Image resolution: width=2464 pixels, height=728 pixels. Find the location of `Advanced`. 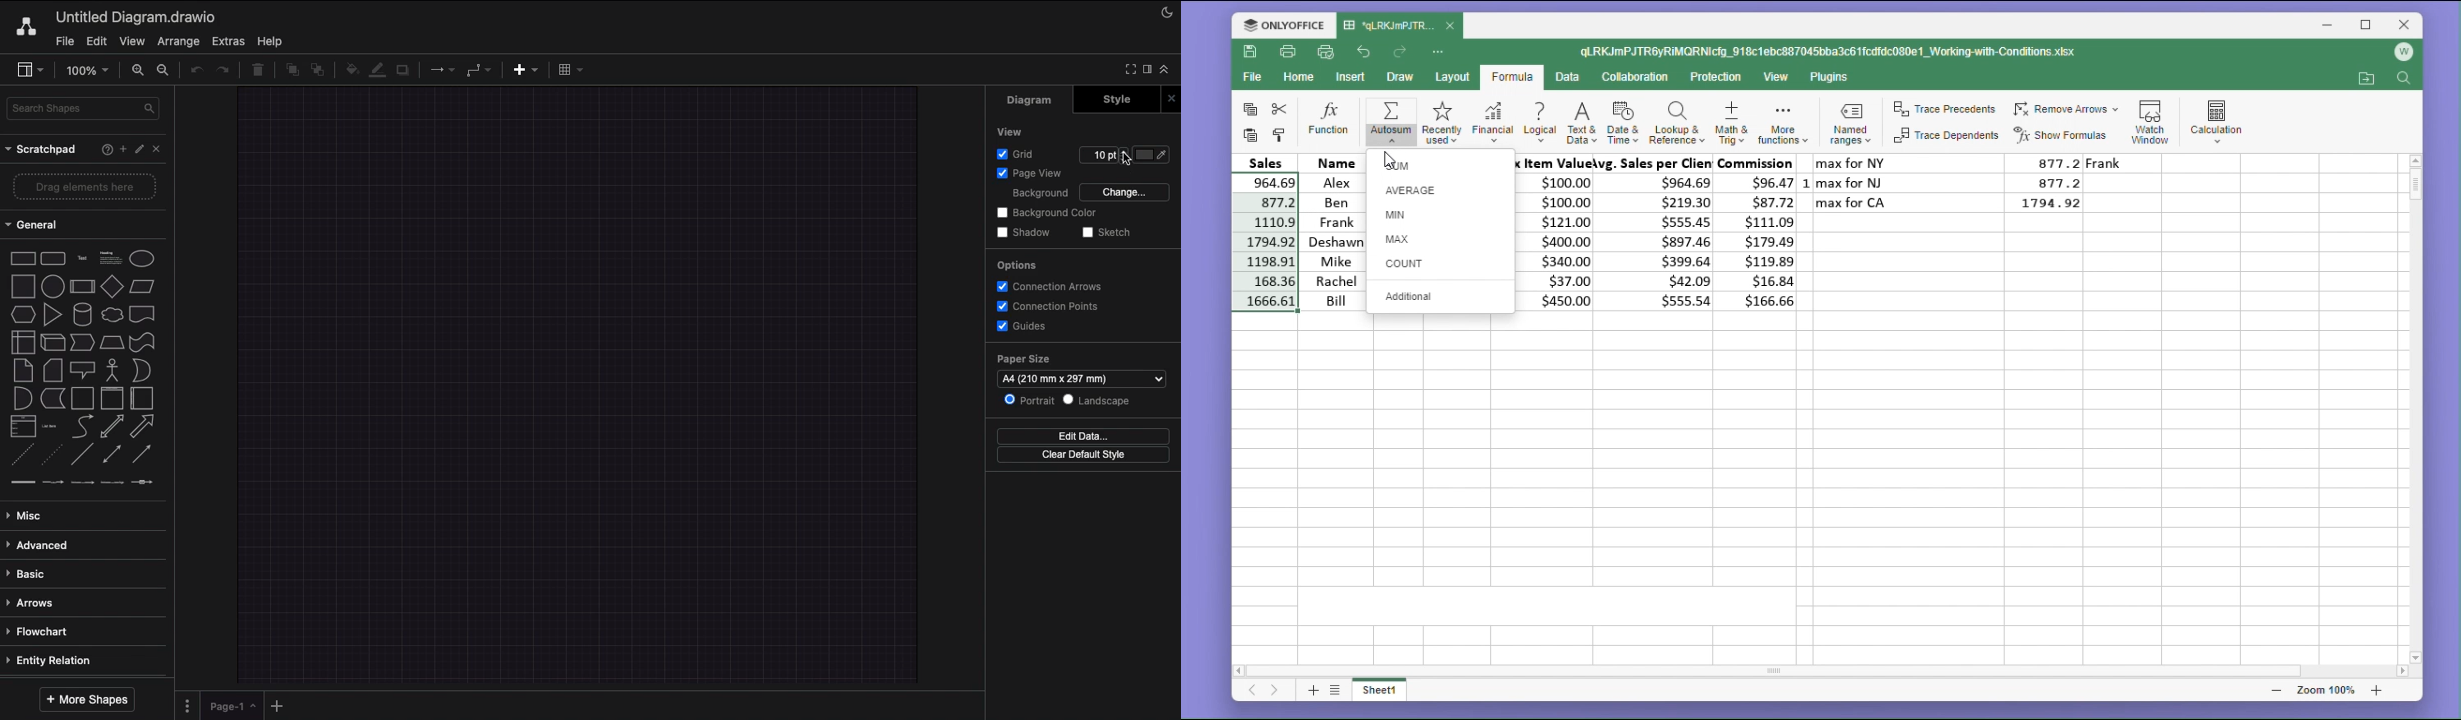

Advanced is located at coordinates (43, 545).